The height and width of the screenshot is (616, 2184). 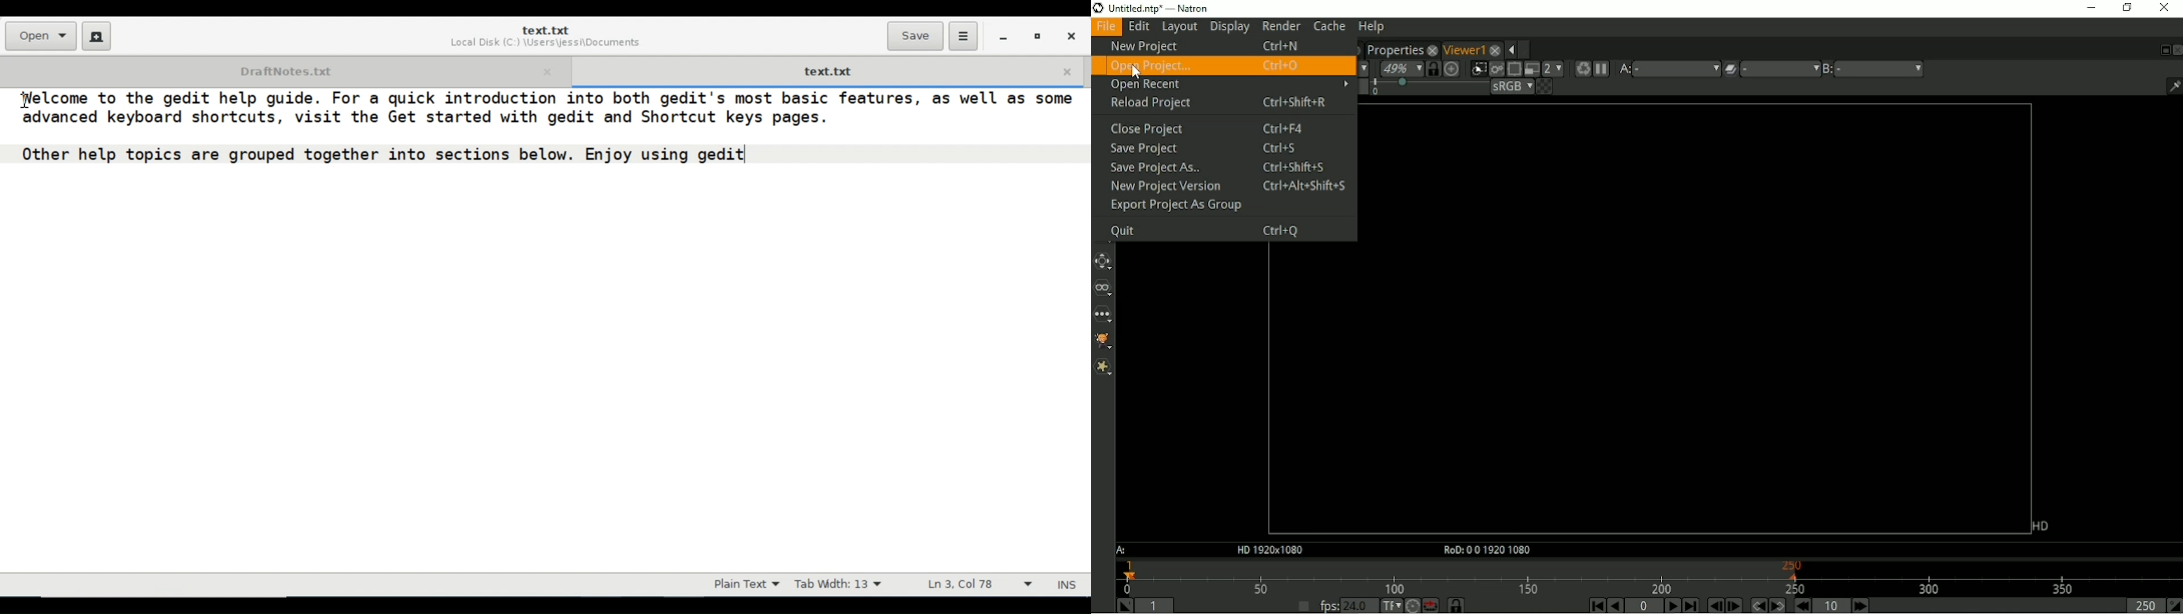 What do you see at coordinates (1594, 605) in the screenshot?
I see `First frame` at bounding box center [1594, 605].